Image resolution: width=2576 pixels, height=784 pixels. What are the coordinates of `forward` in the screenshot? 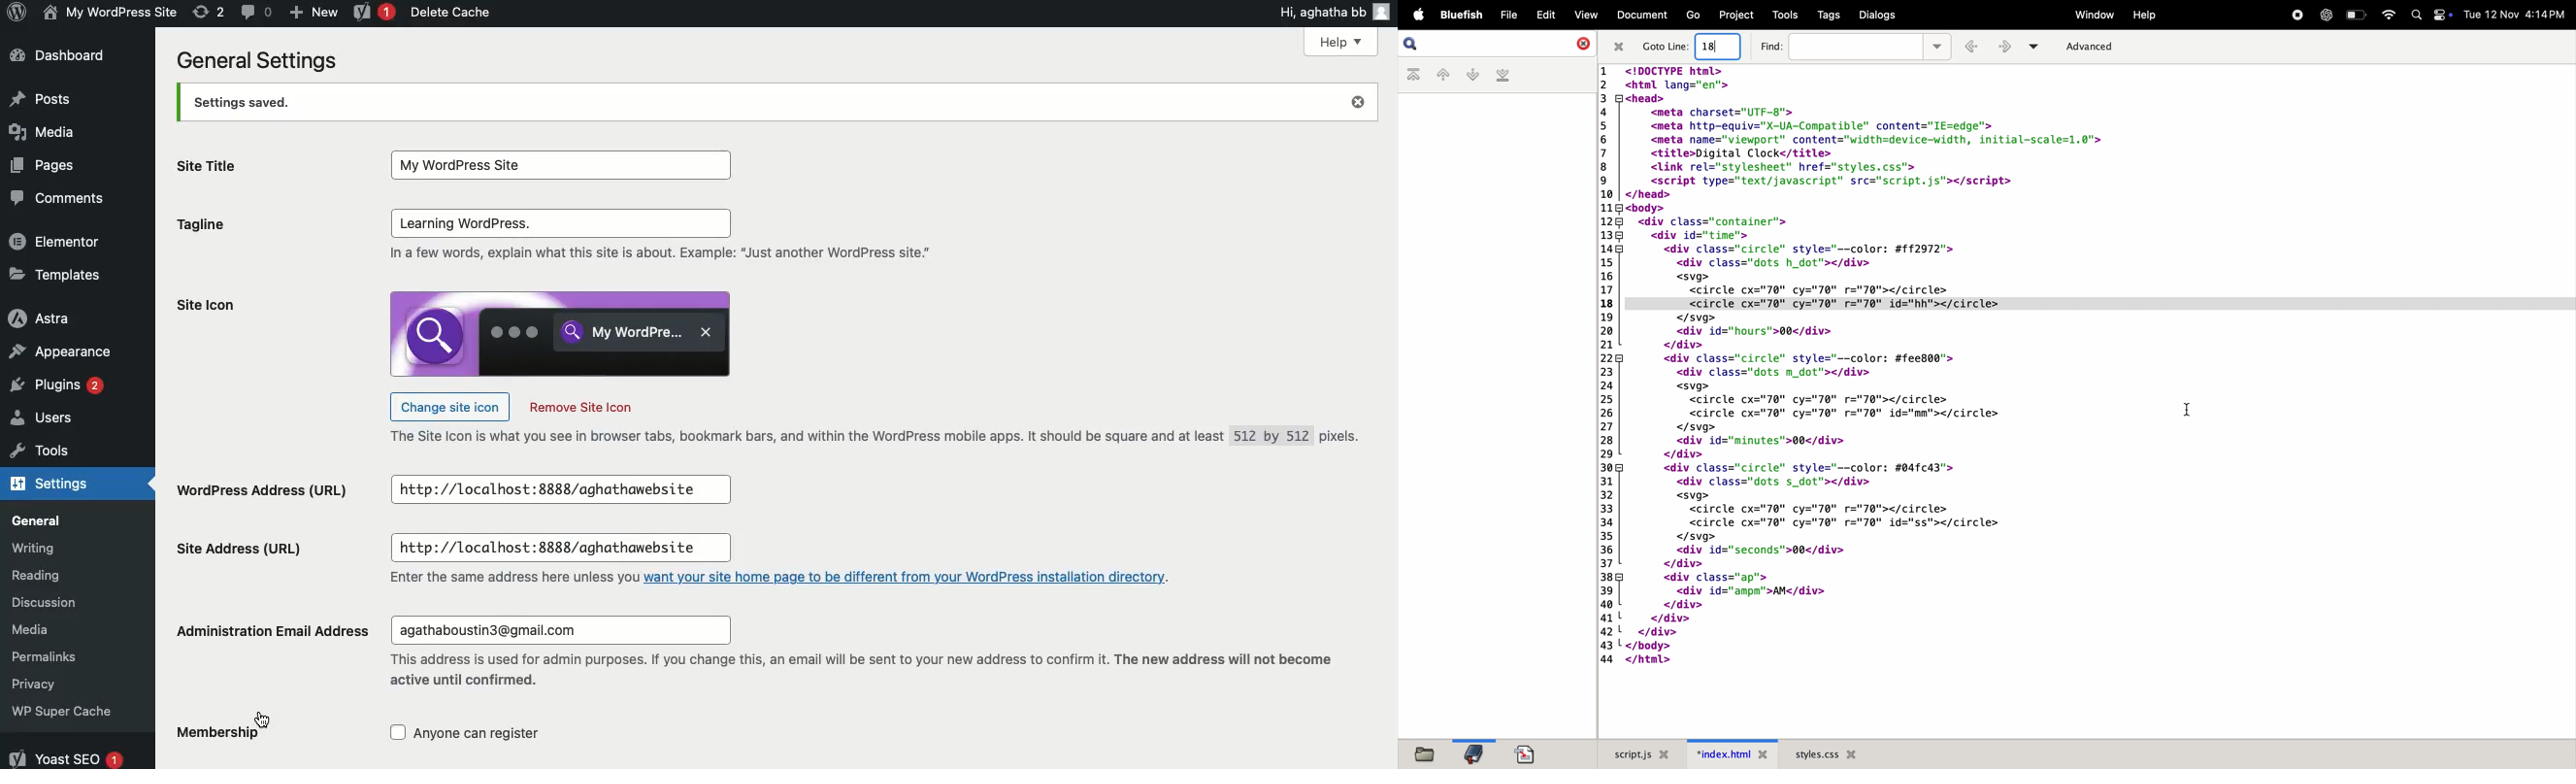 It's located at (2007, 48).